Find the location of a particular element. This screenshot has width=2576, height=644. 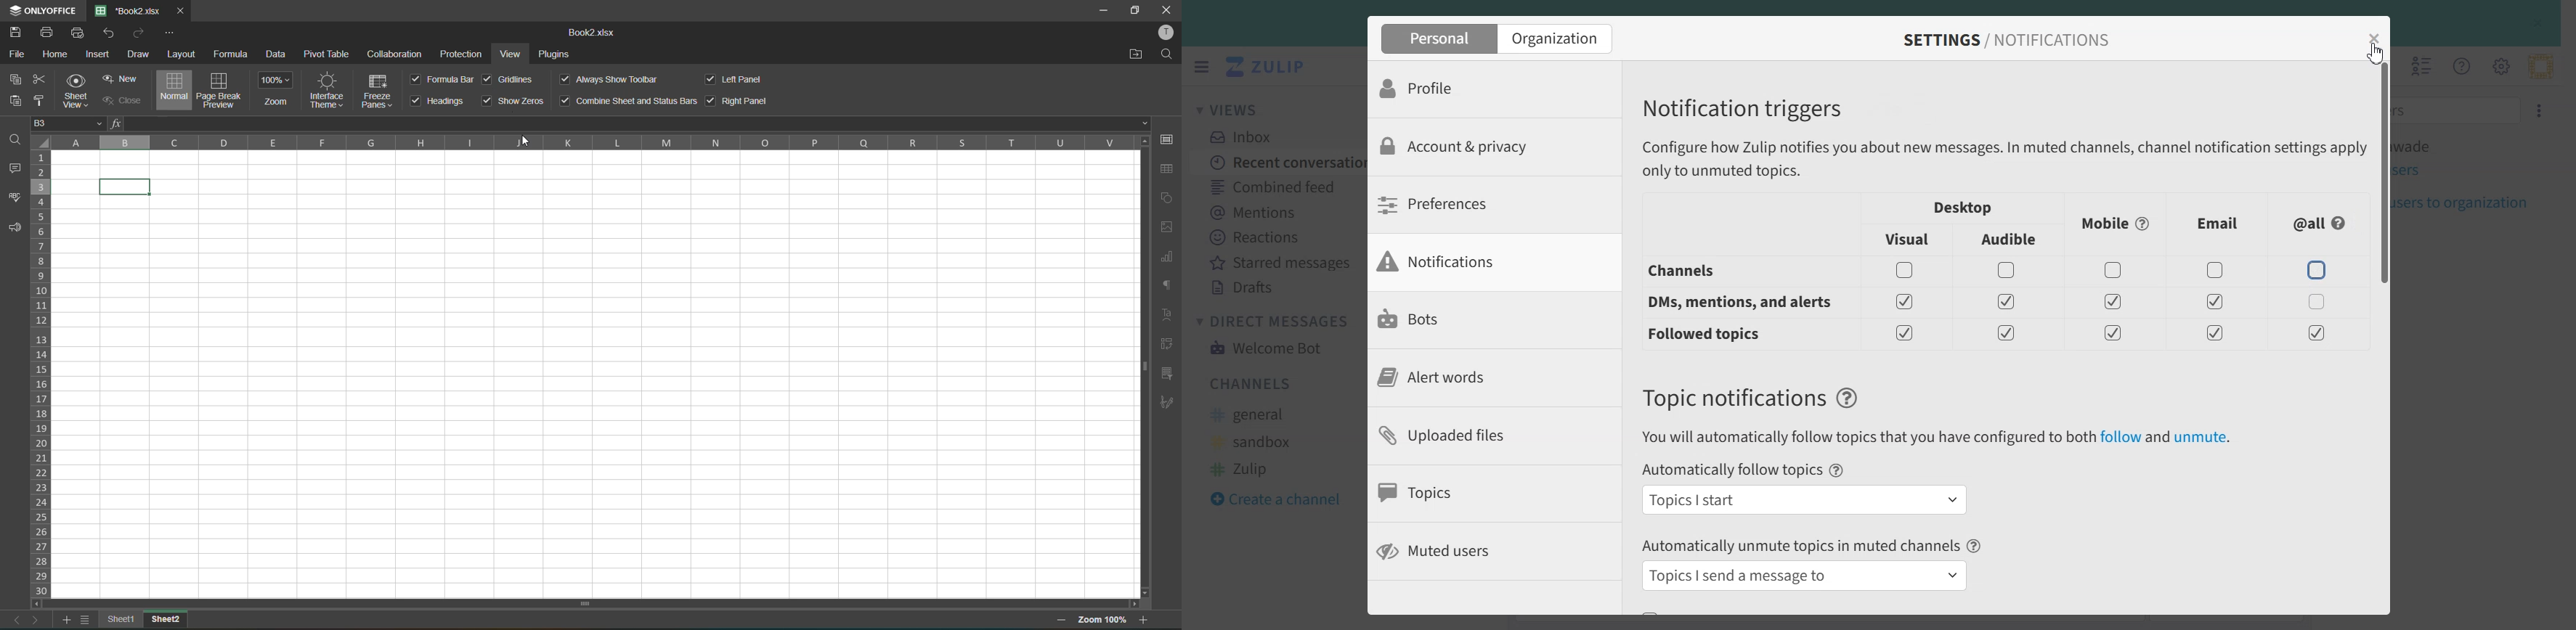

Desktop is located at coordinates (1964, 208).